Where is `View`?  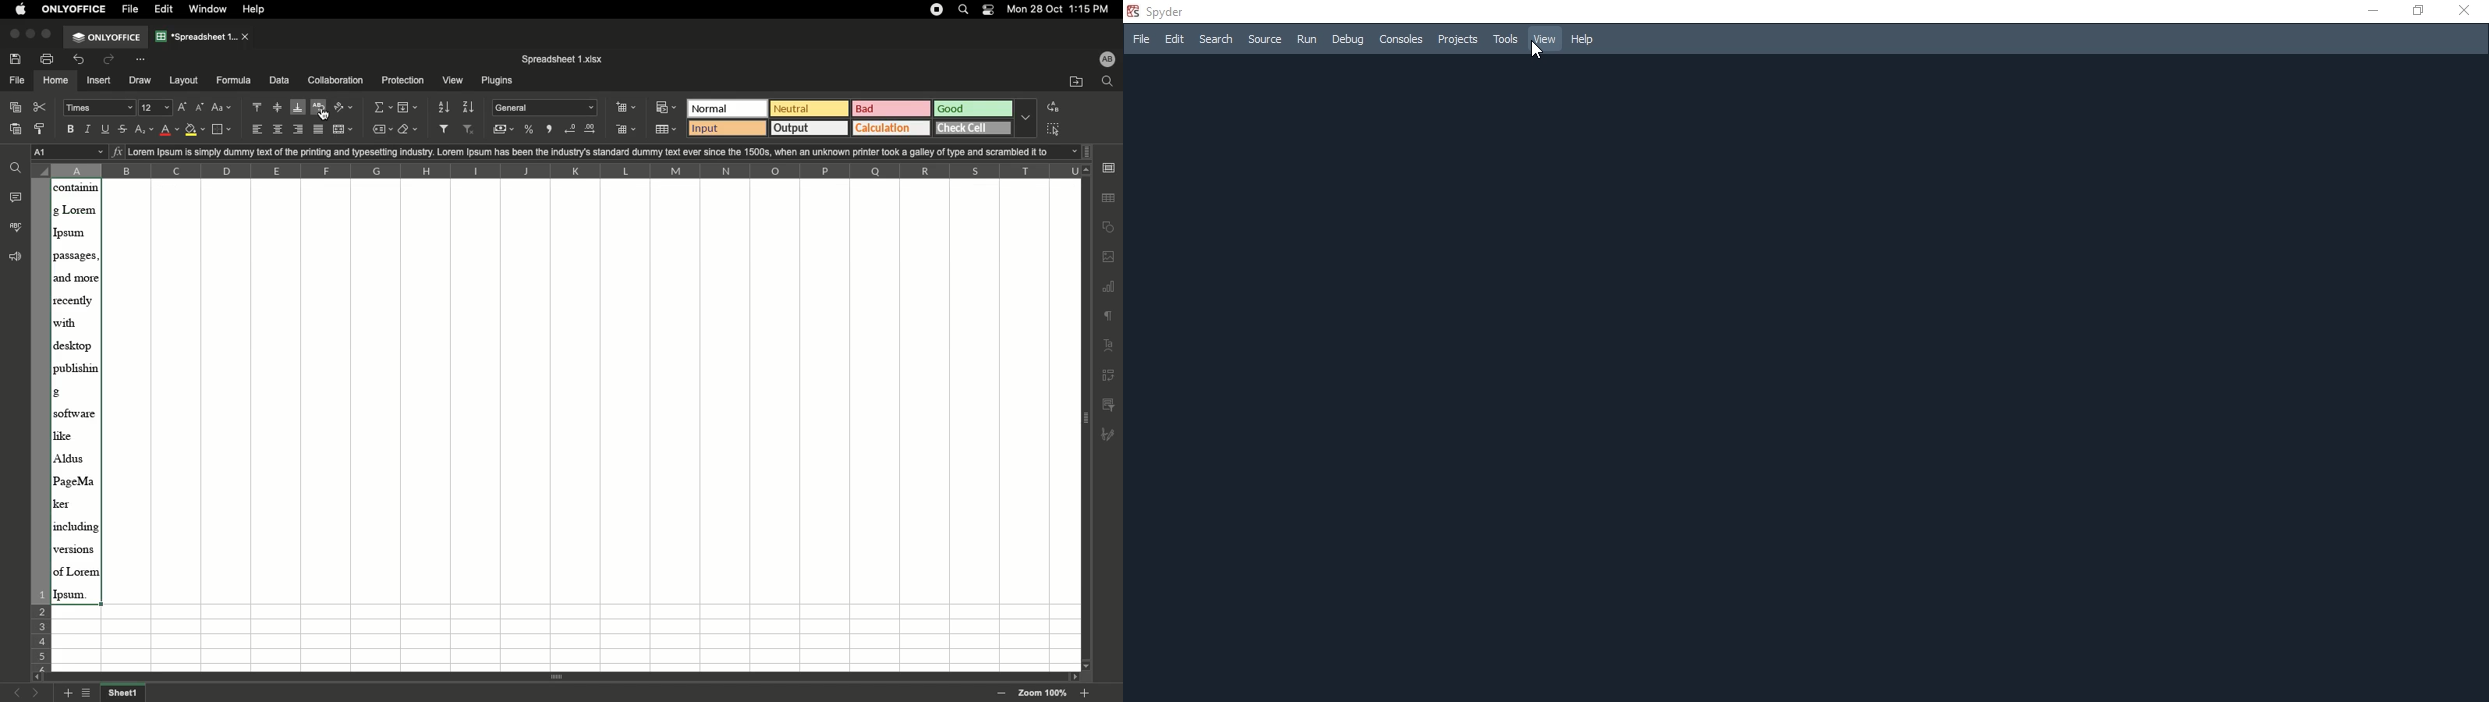
View is located at coordinates (1542, 39).